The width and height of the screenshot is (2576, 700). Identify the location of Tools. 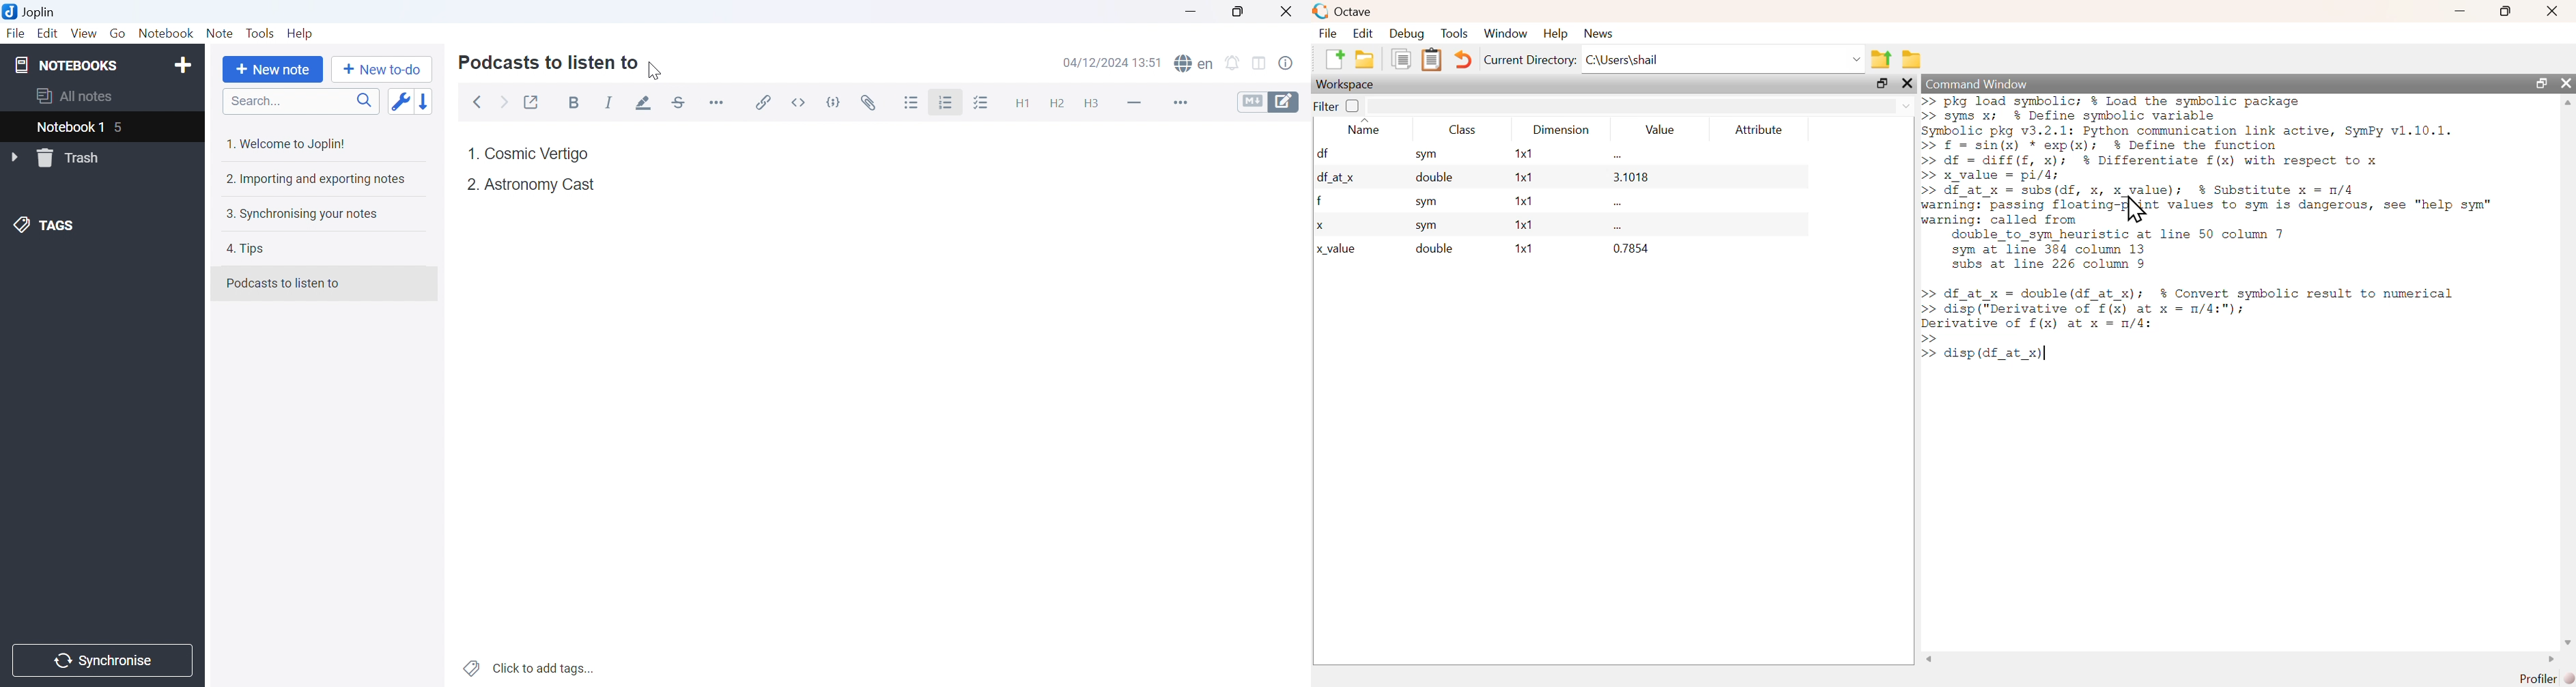
(1455, 34).